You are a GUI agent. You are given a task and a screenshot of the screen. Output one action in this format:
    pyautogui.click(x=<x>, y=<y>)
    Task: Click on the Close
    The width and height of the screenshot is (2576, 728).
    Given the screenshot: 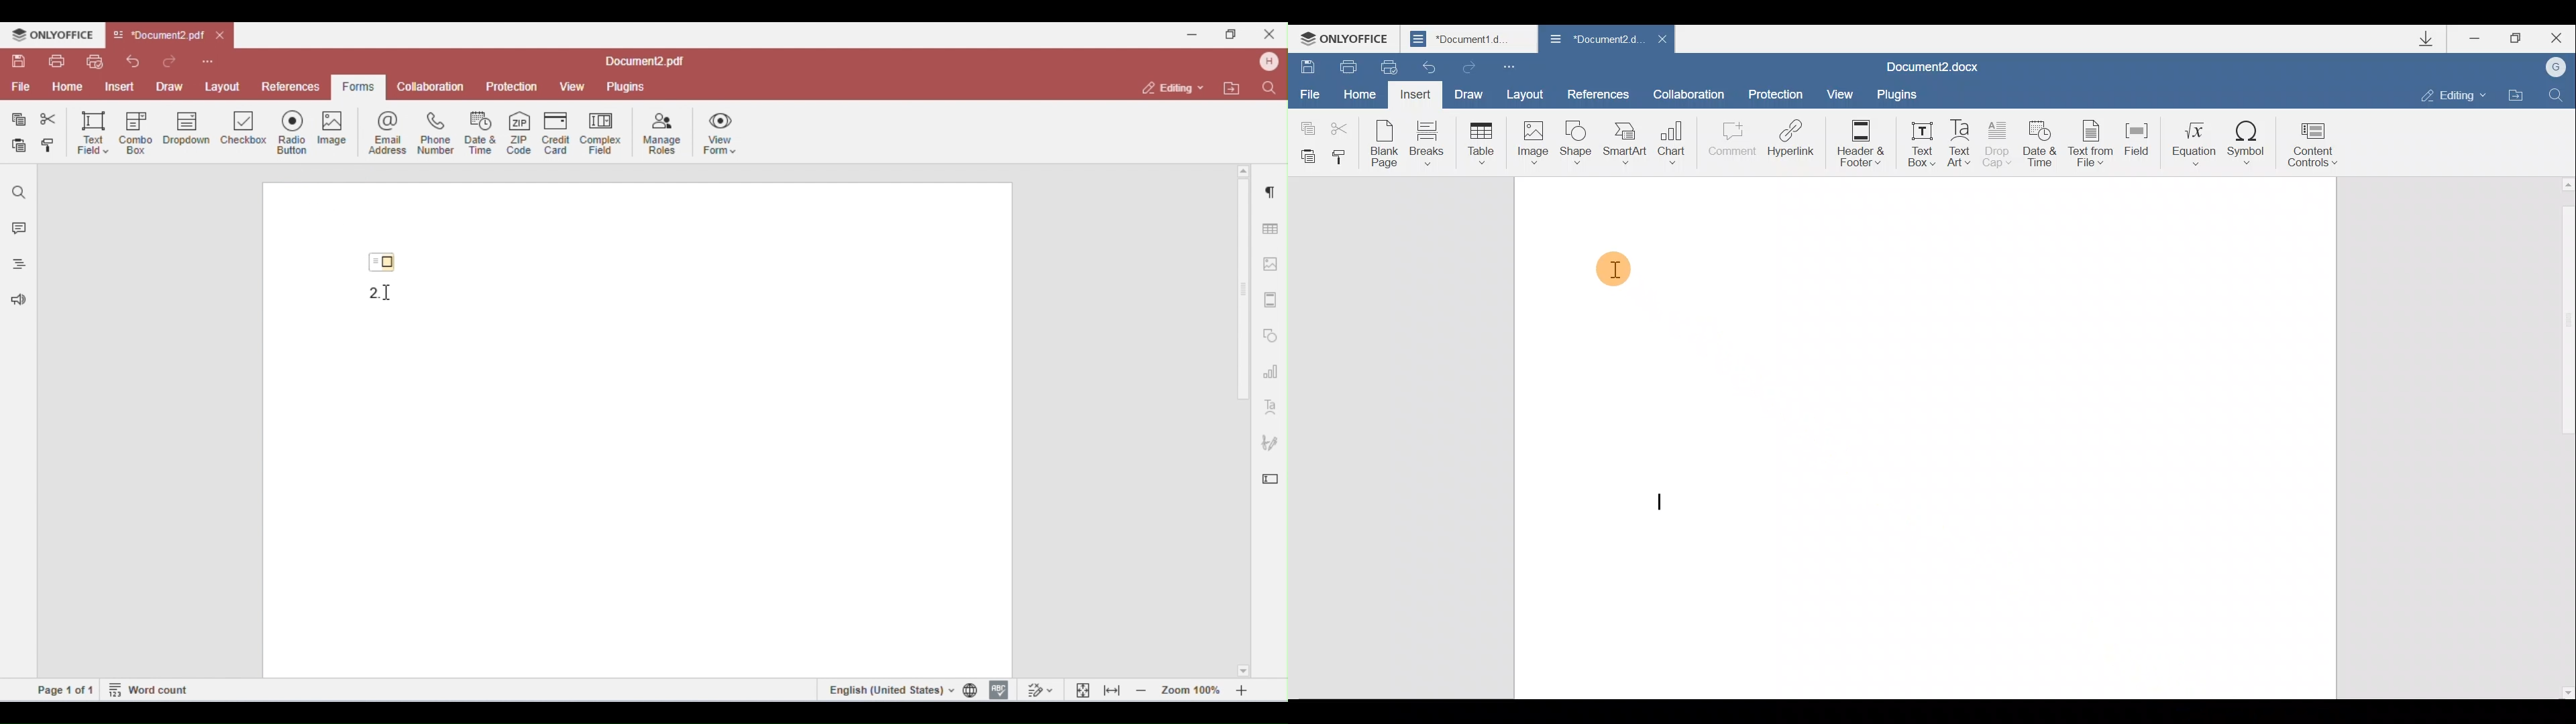 What is the action you would take?
    pyautogui.click(x=2561, y=38)
    